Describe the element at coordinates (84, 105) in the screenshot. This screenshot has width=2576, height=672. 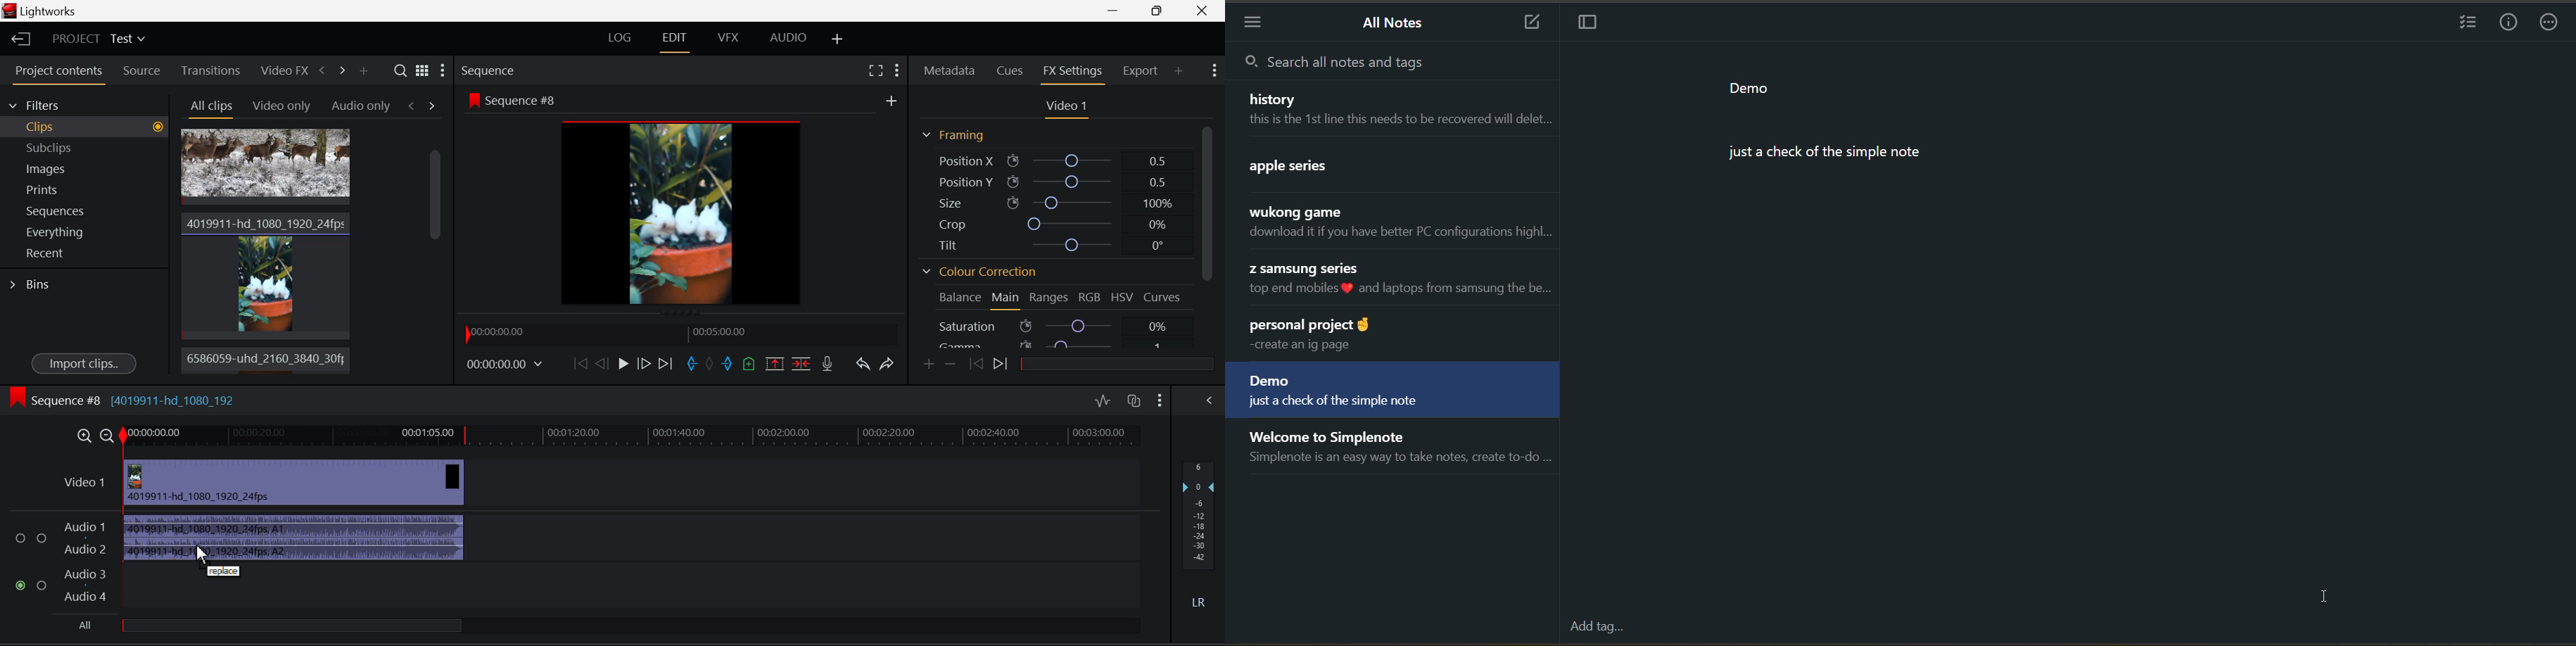
I see `Filters` at that location.